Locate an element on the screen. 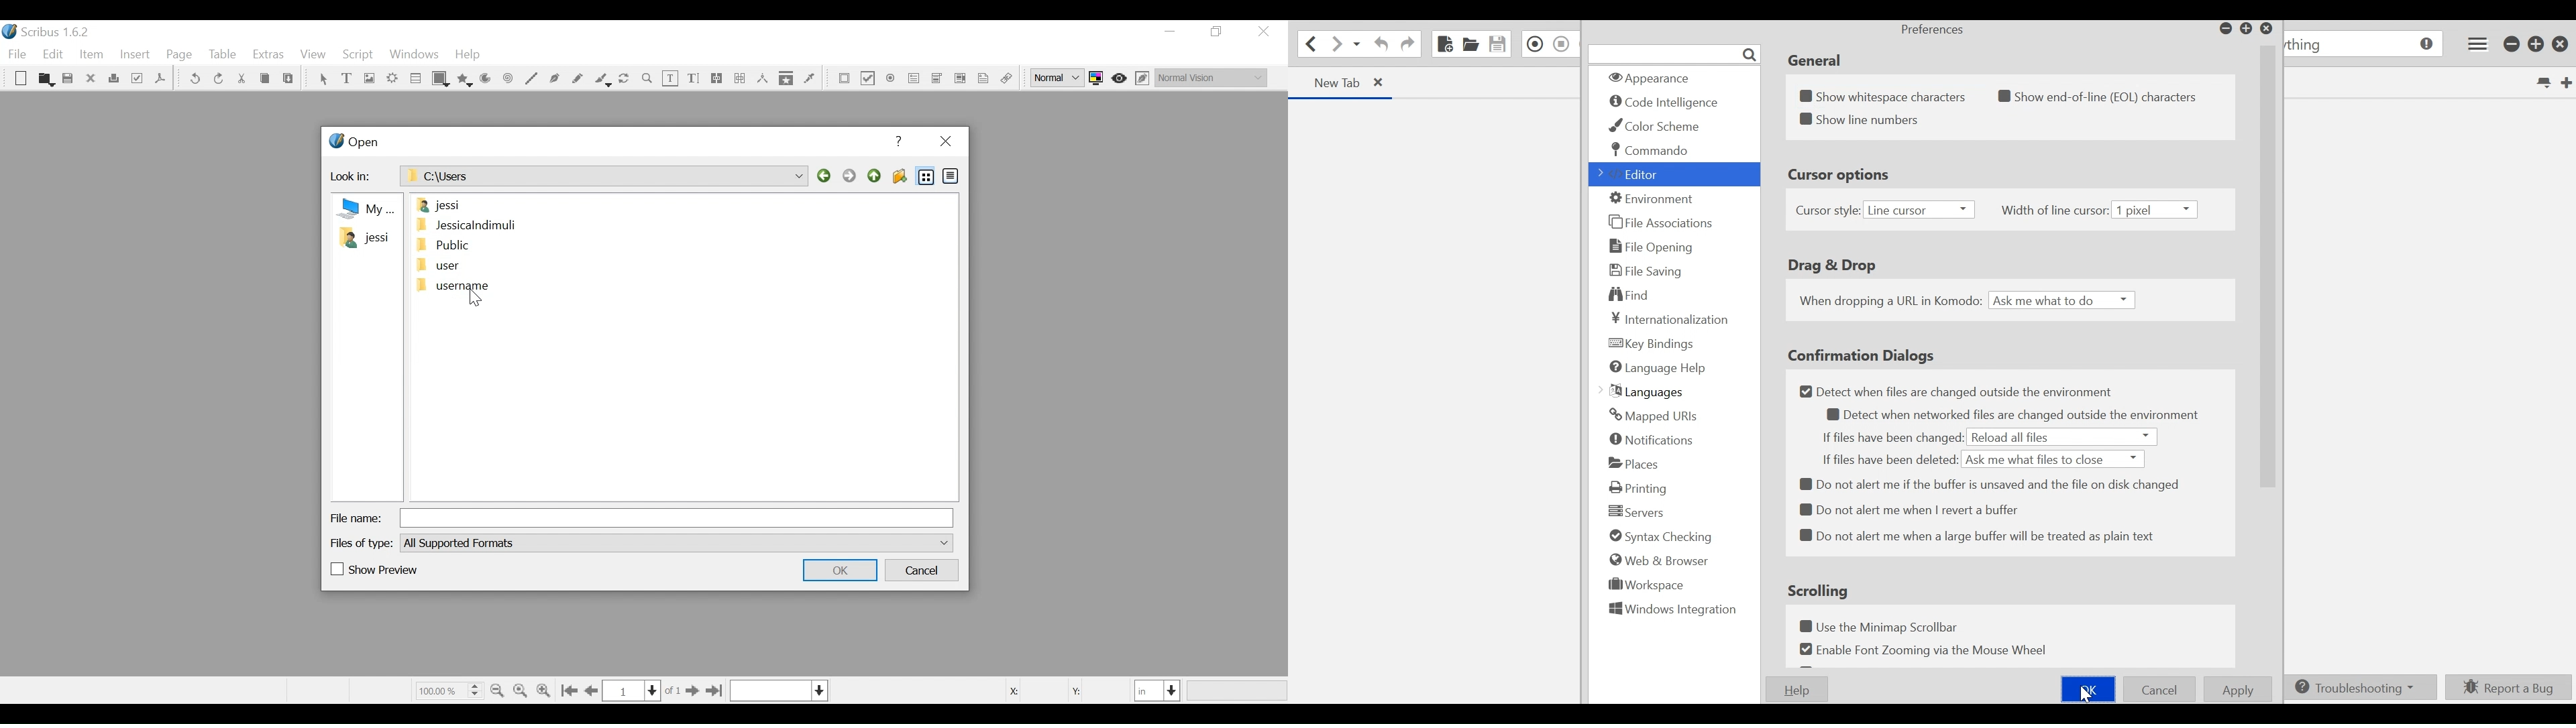  Cursor style: is located at coordinates (1828, 210).